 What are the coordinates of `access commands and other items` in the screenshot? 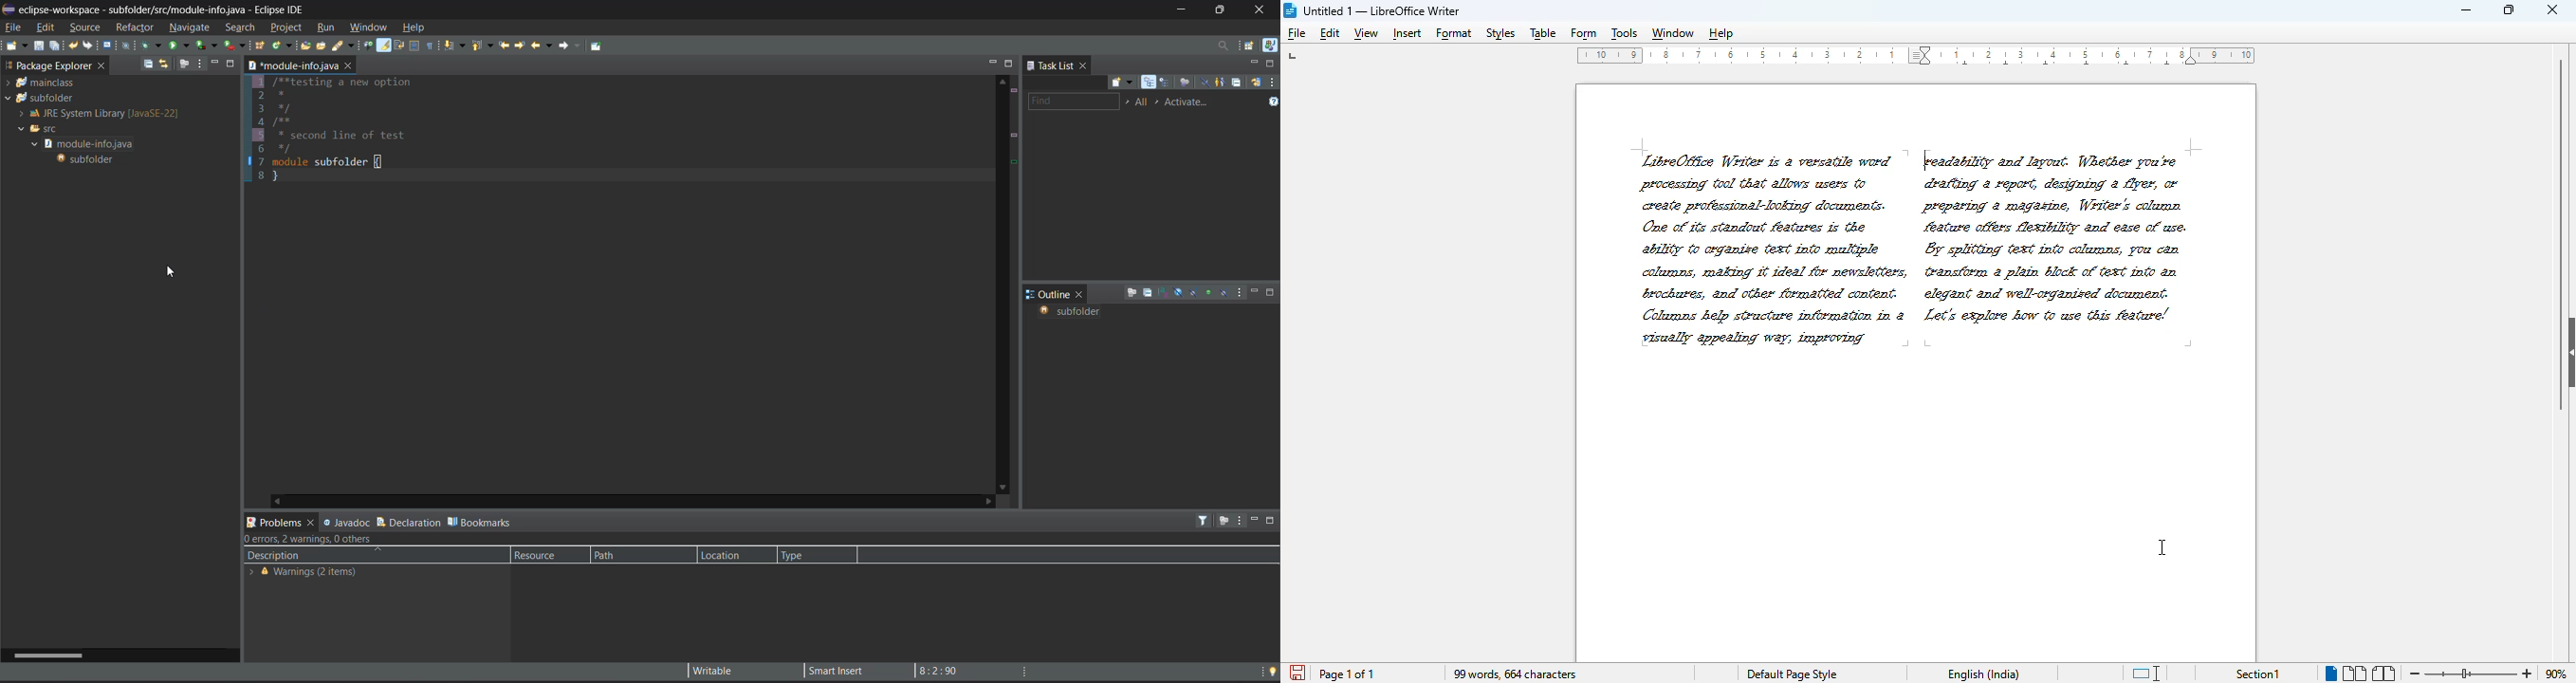 It's located at (1222, 45).